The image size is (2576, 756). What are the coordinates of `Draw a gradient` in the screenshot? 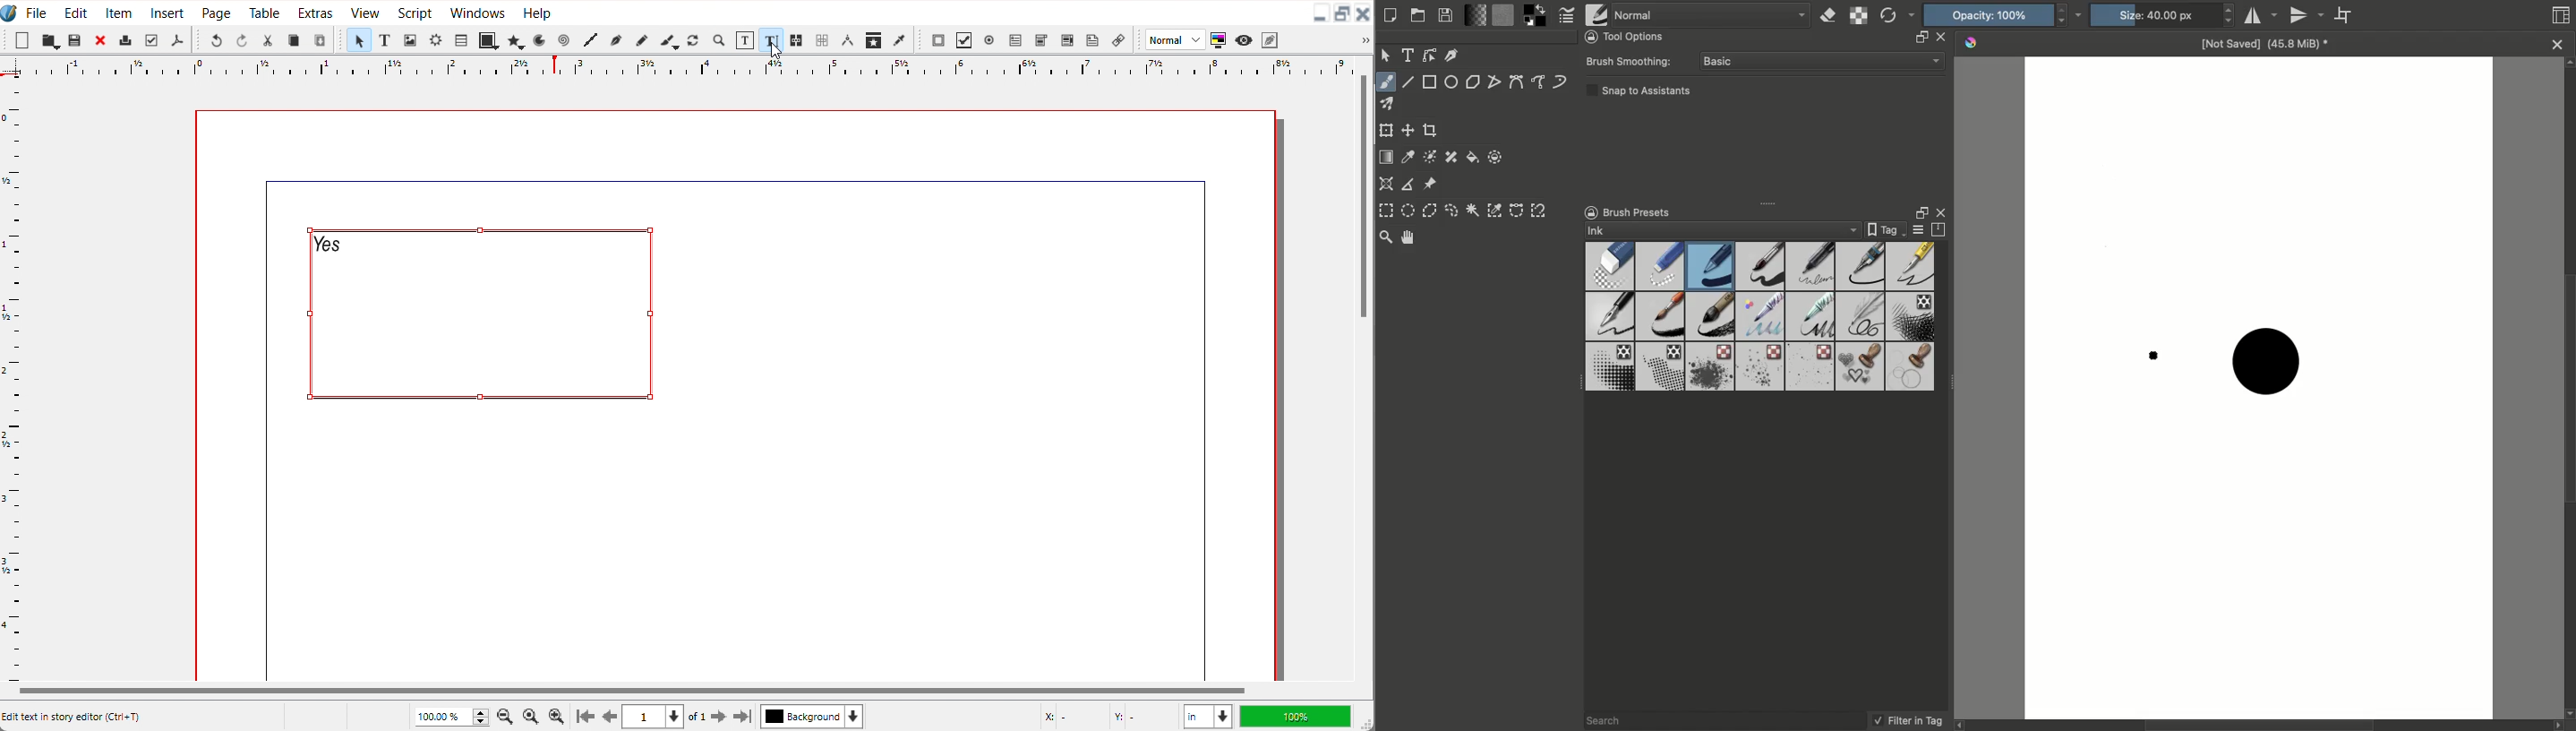 It's located at (1387, 157).